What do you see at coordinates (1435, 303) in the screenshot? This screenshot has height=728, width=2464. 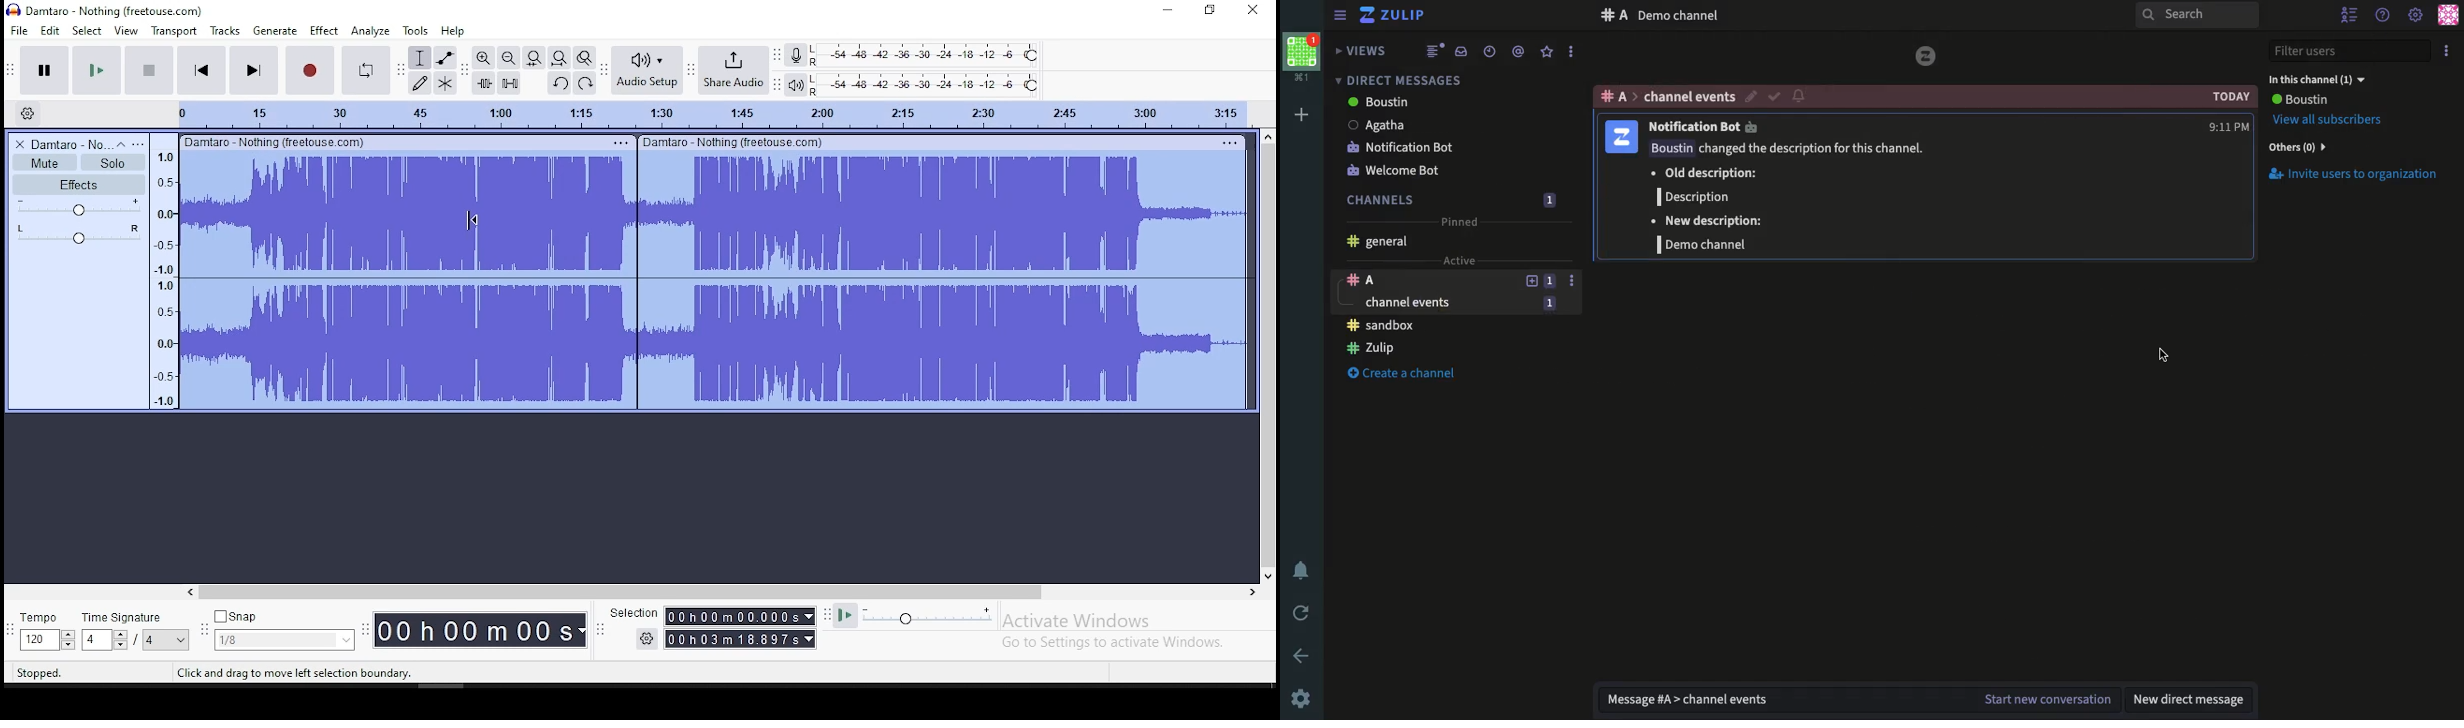 I see `channel events` at bounding box center [1435, 303].